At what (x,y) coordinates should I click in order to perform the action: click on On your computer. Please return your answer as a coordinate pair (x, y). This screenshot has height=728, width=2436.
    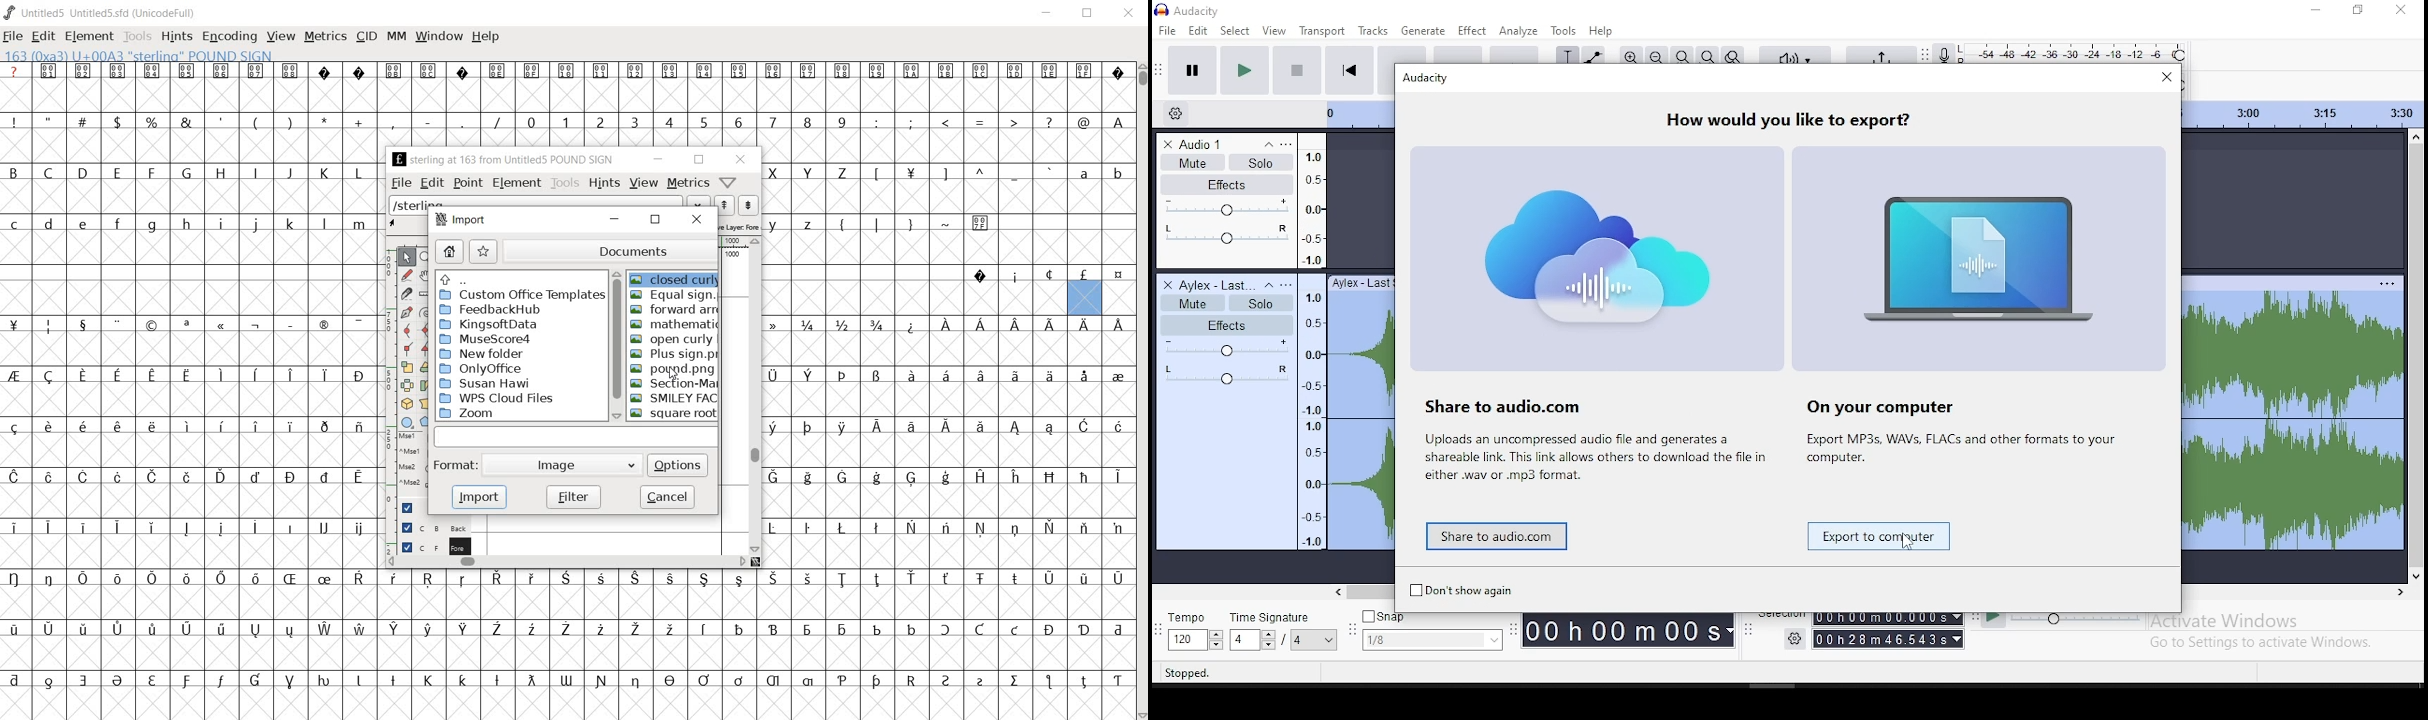
    Looking at the image, I should click on (1879, 408).